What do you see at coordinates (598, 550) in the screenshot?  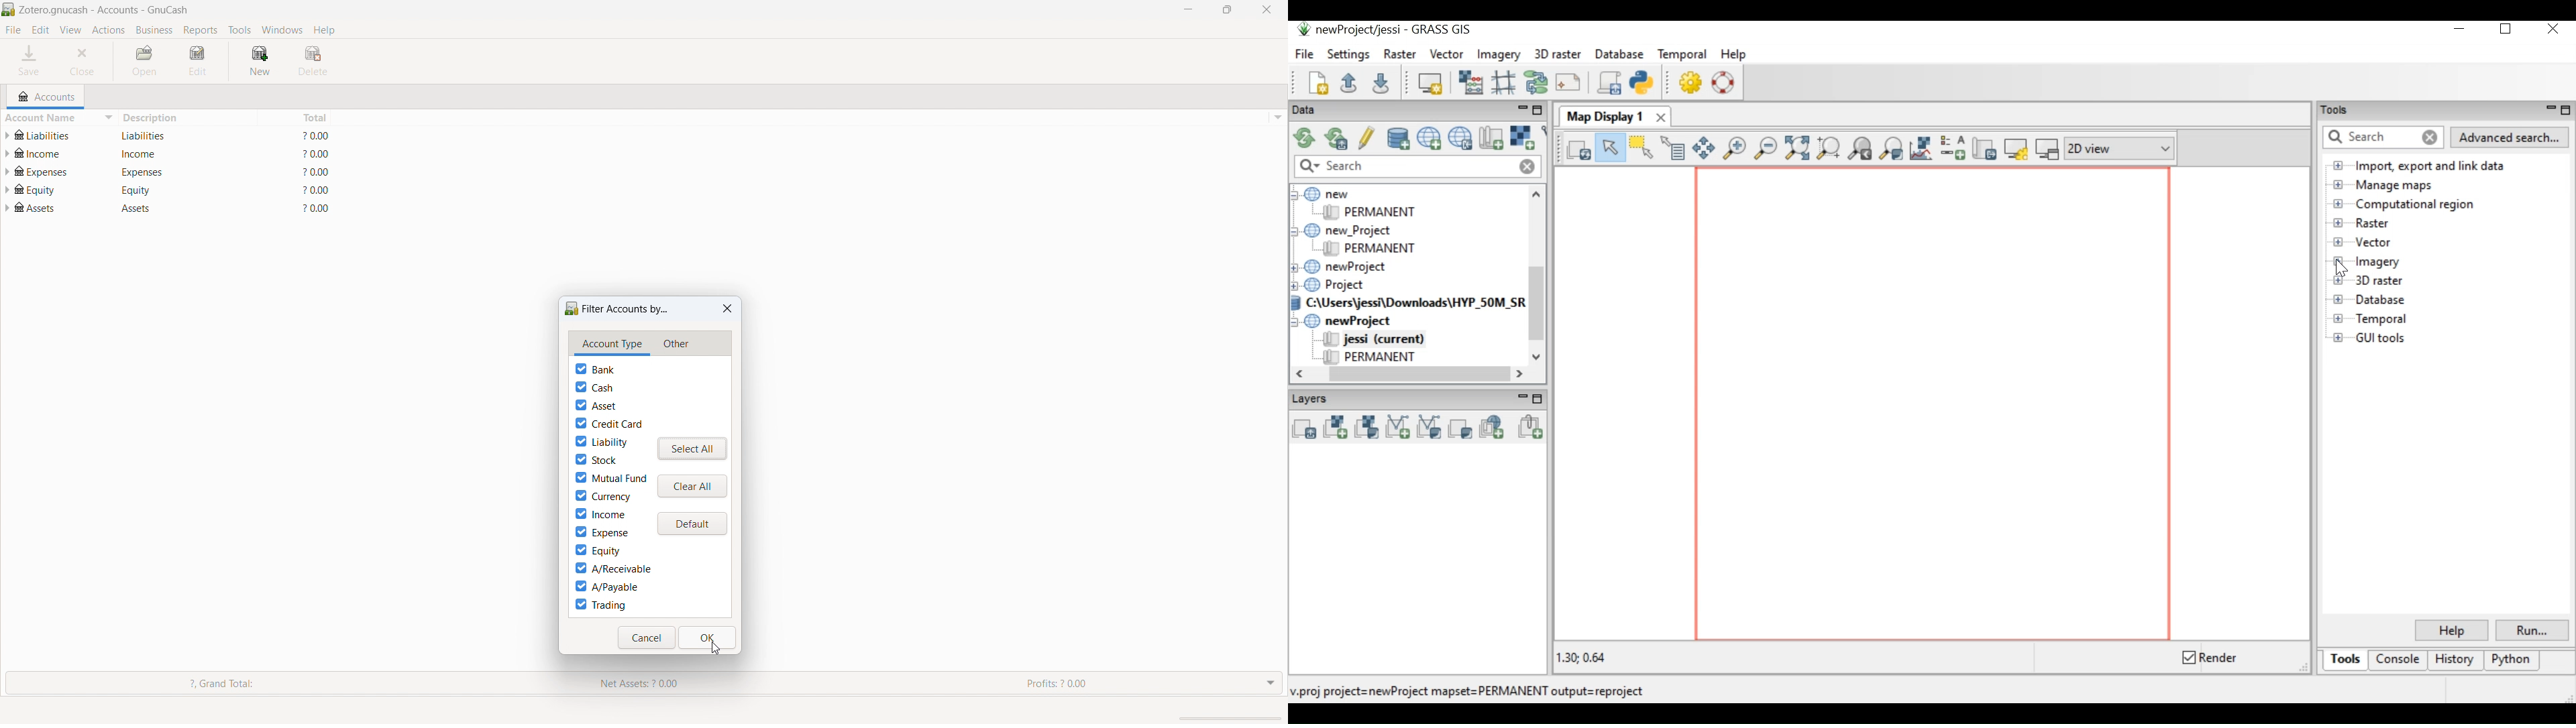 I see `equity` at bounding box center [598, 550].